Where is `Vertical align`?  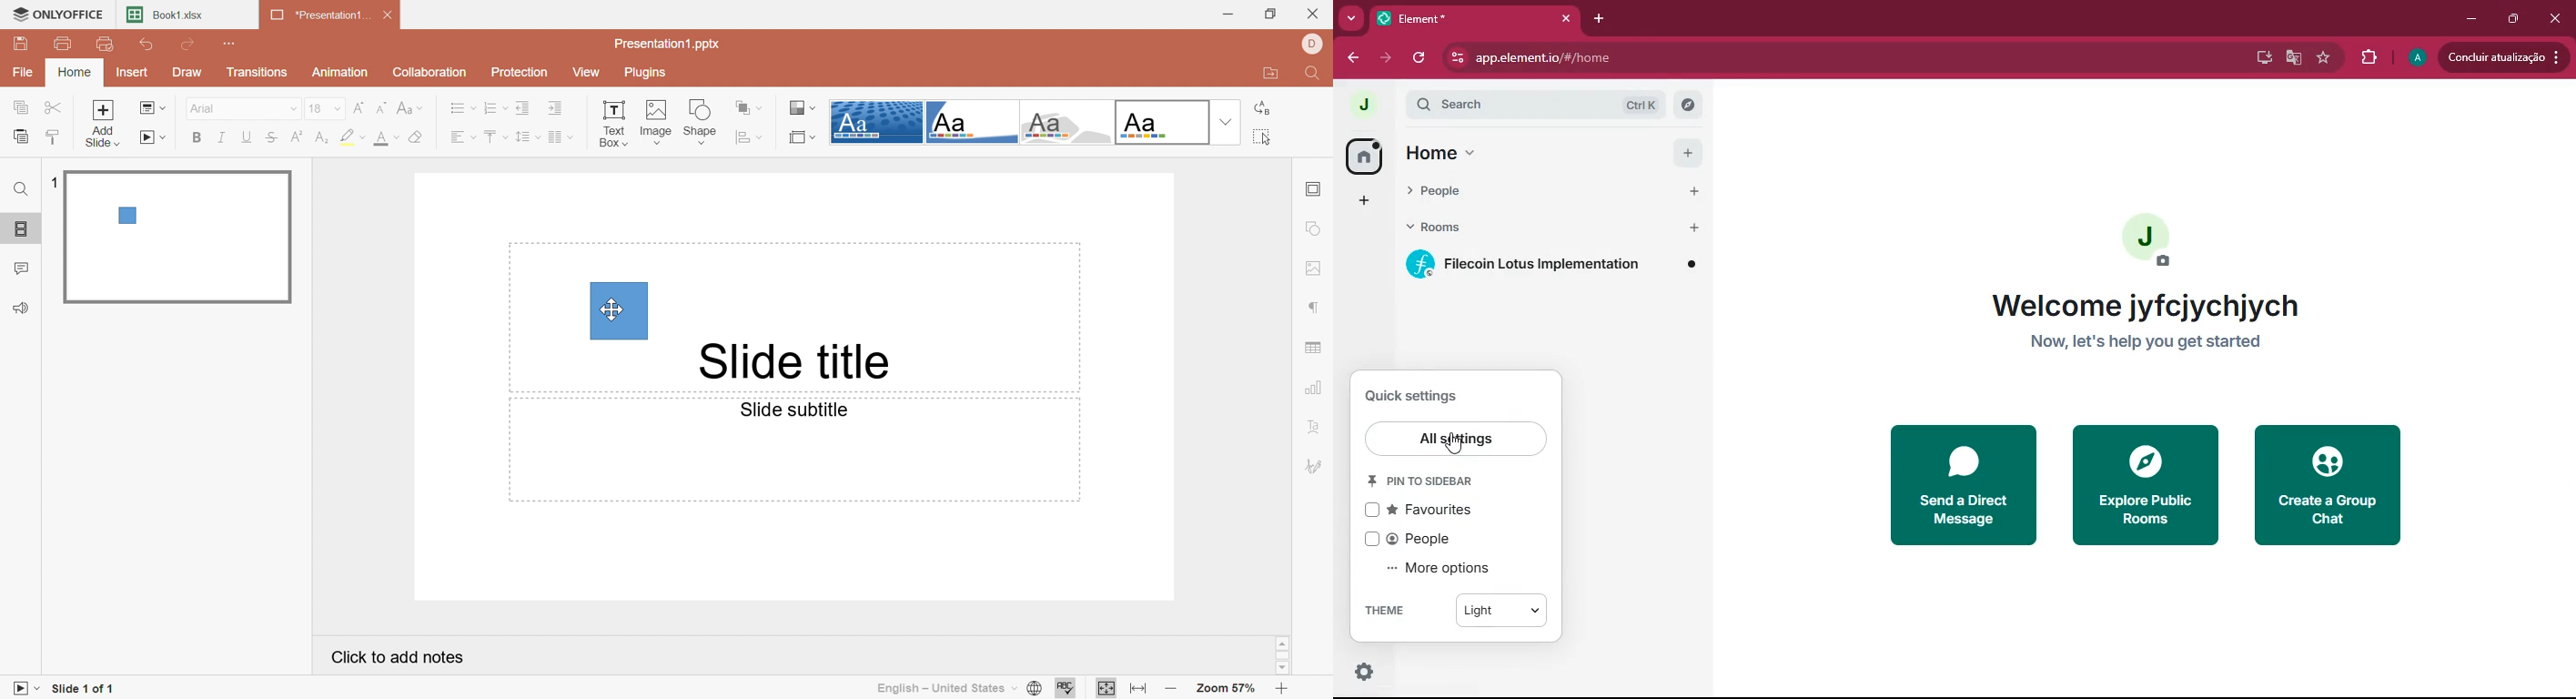
Vertical align is located at coordinates (497, 138).